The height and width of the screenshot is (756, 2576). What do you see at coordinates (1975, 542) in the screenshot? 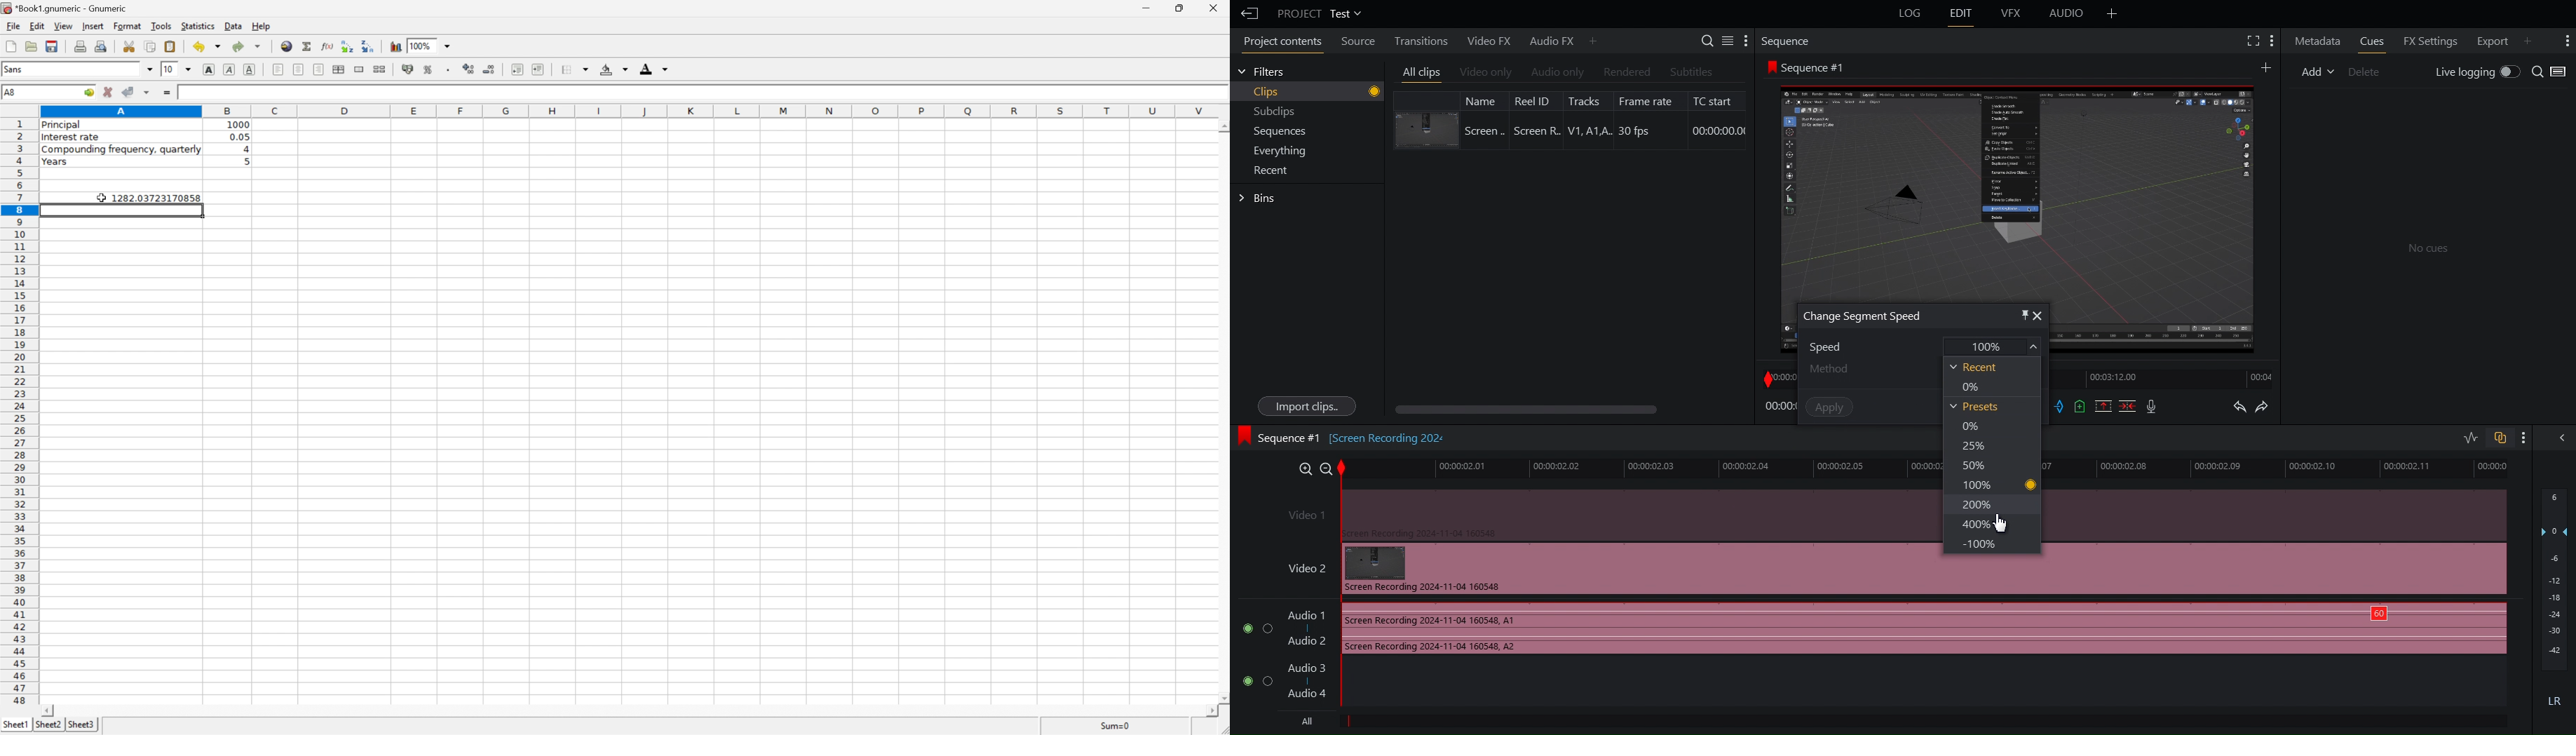
I see `-100%` at bounding box center [1975, 542].